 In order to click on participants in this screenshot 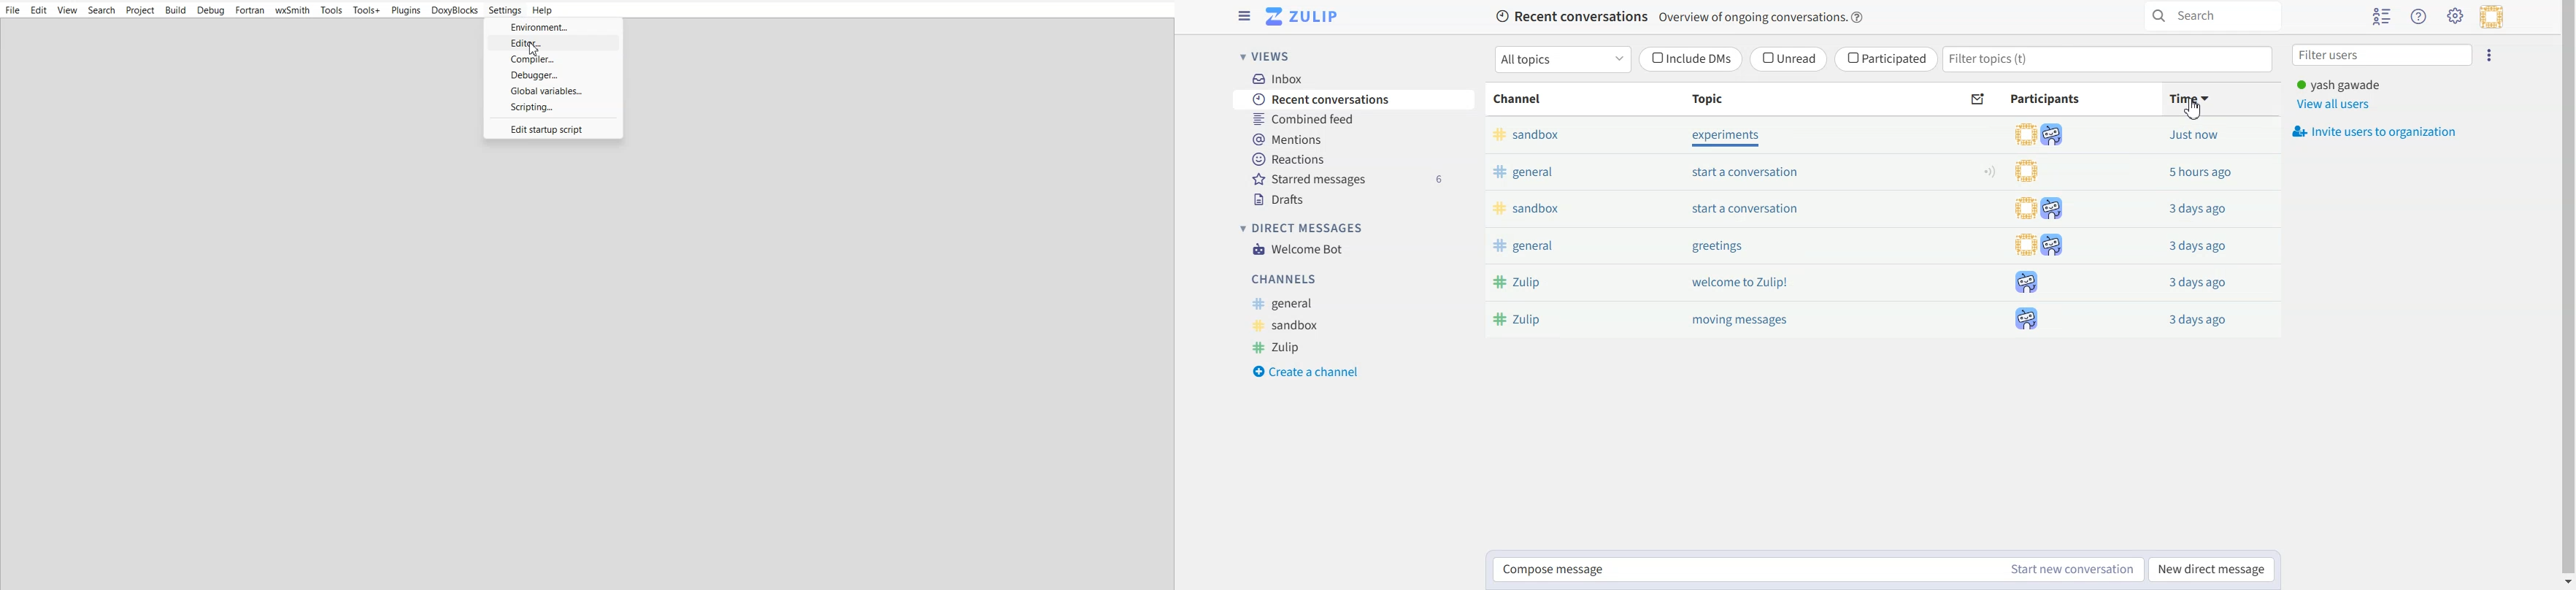, I will do `click(2044, 135)`.